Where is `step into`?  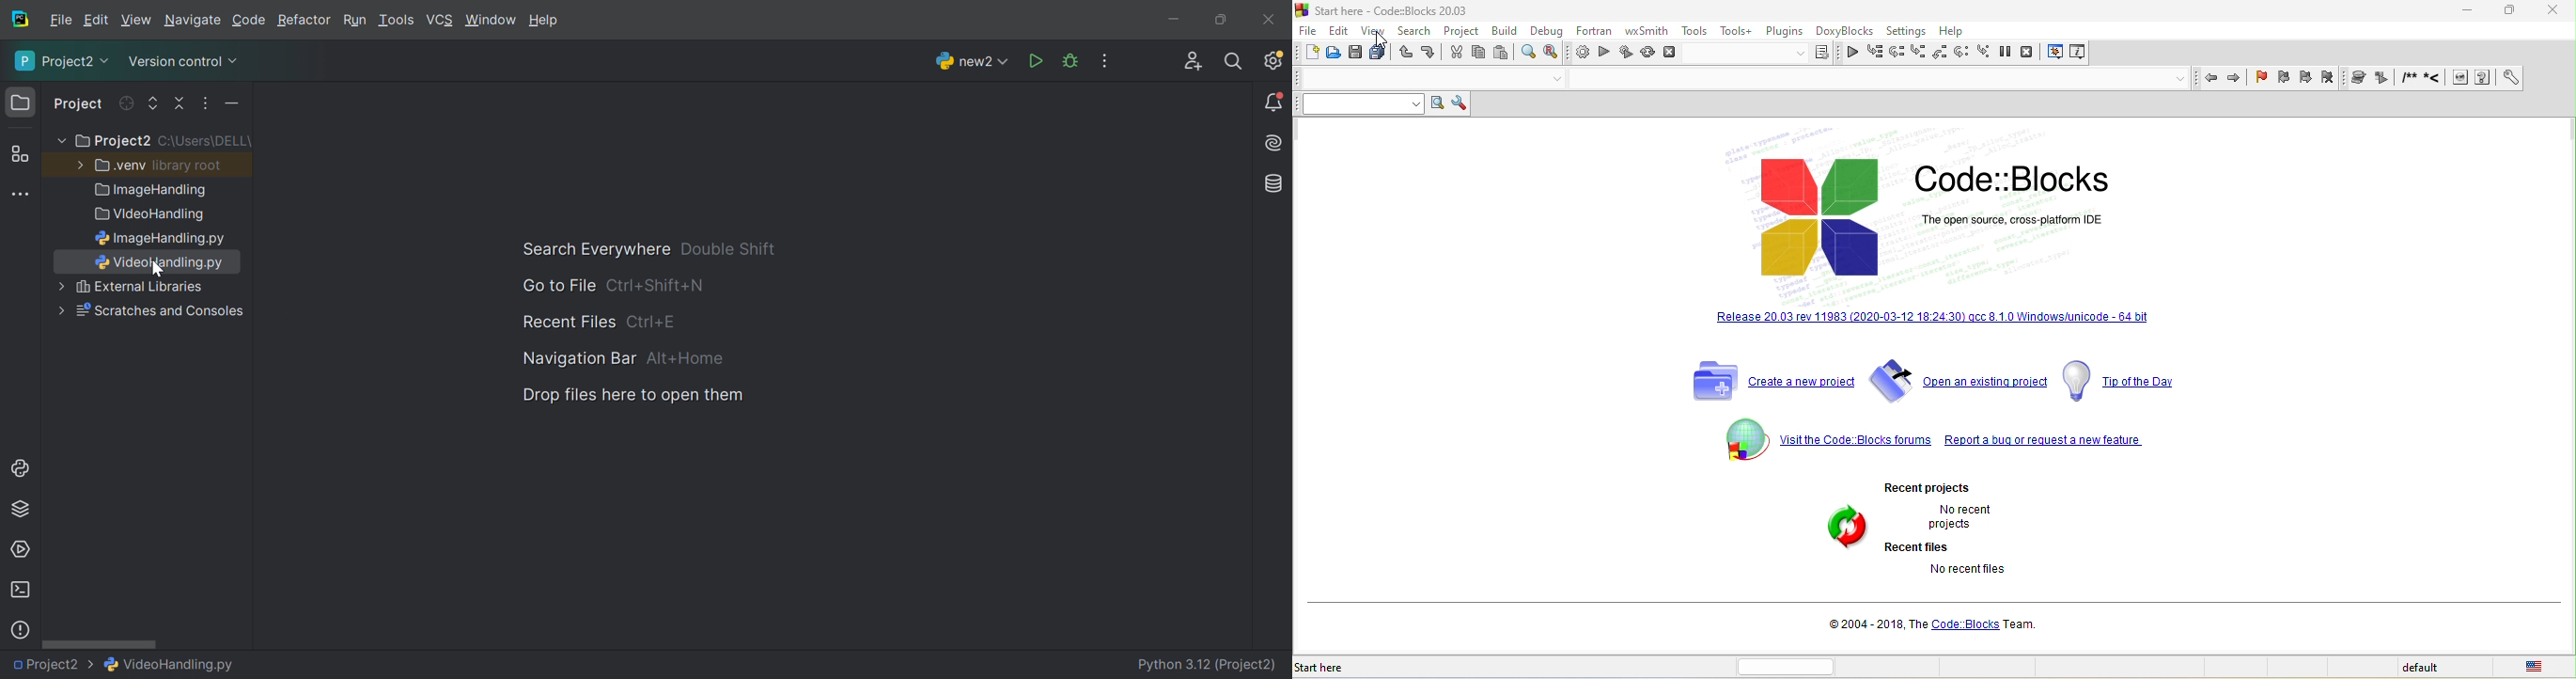
step into is located at coordinates (1920, 53).